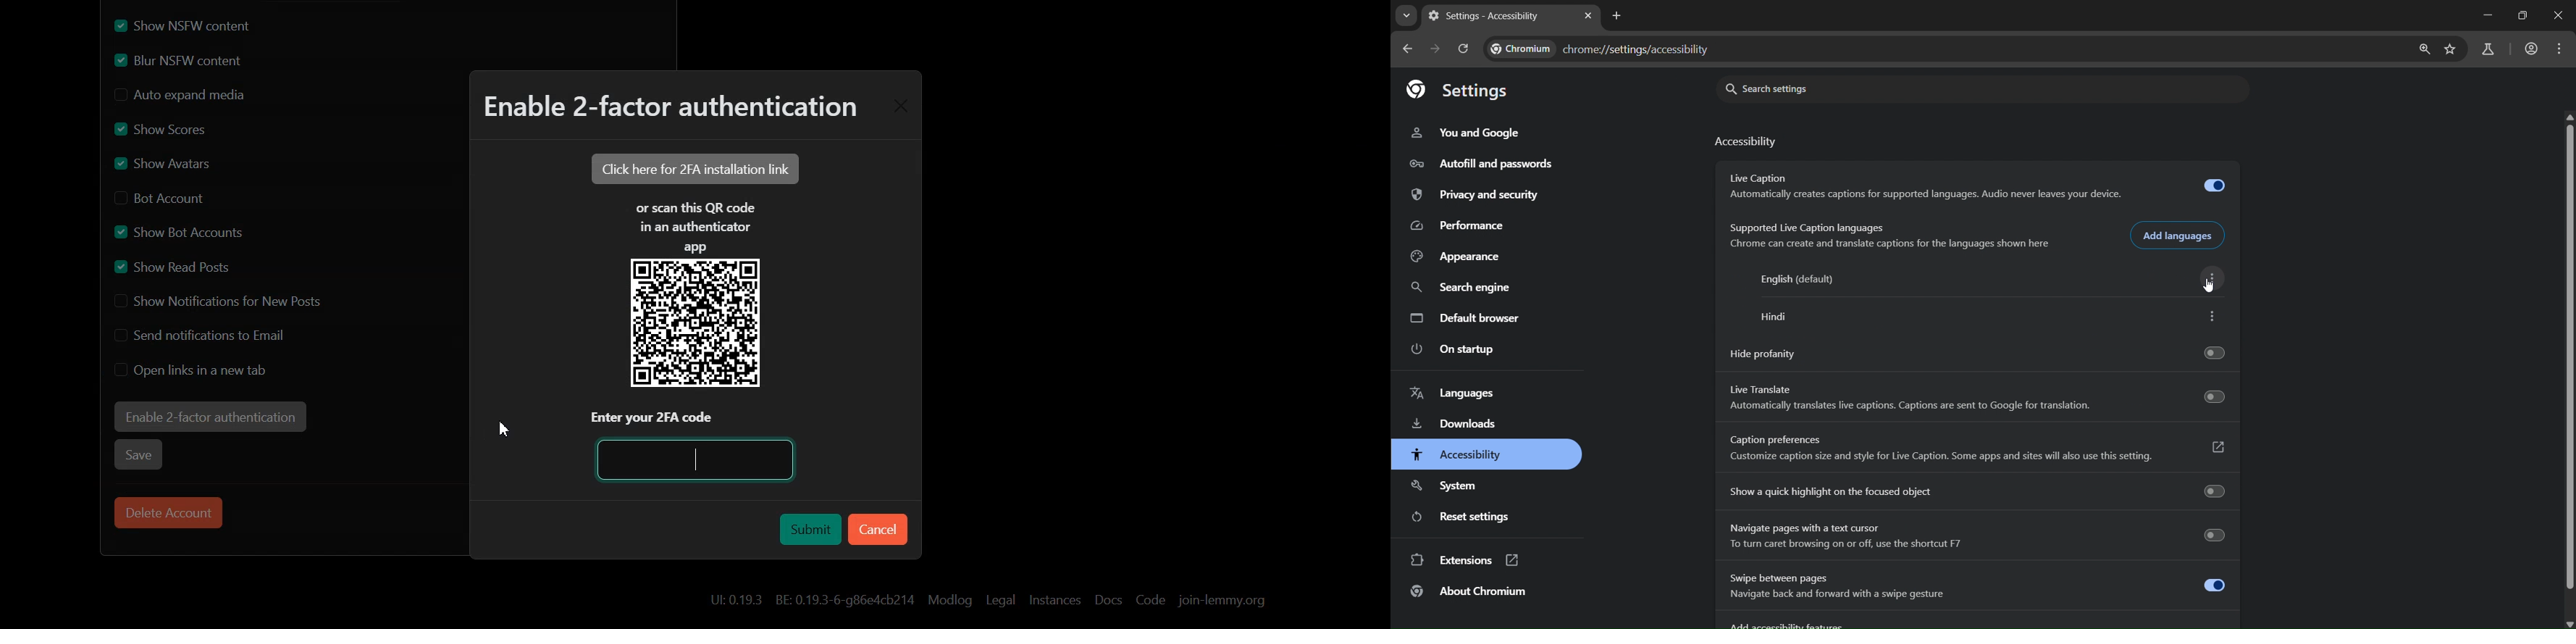 Image resolution: width=2576 pixels, height=644 pixels. Describe the element at coordinates (1449, 485) in the screenshot. I see `system` at that location.